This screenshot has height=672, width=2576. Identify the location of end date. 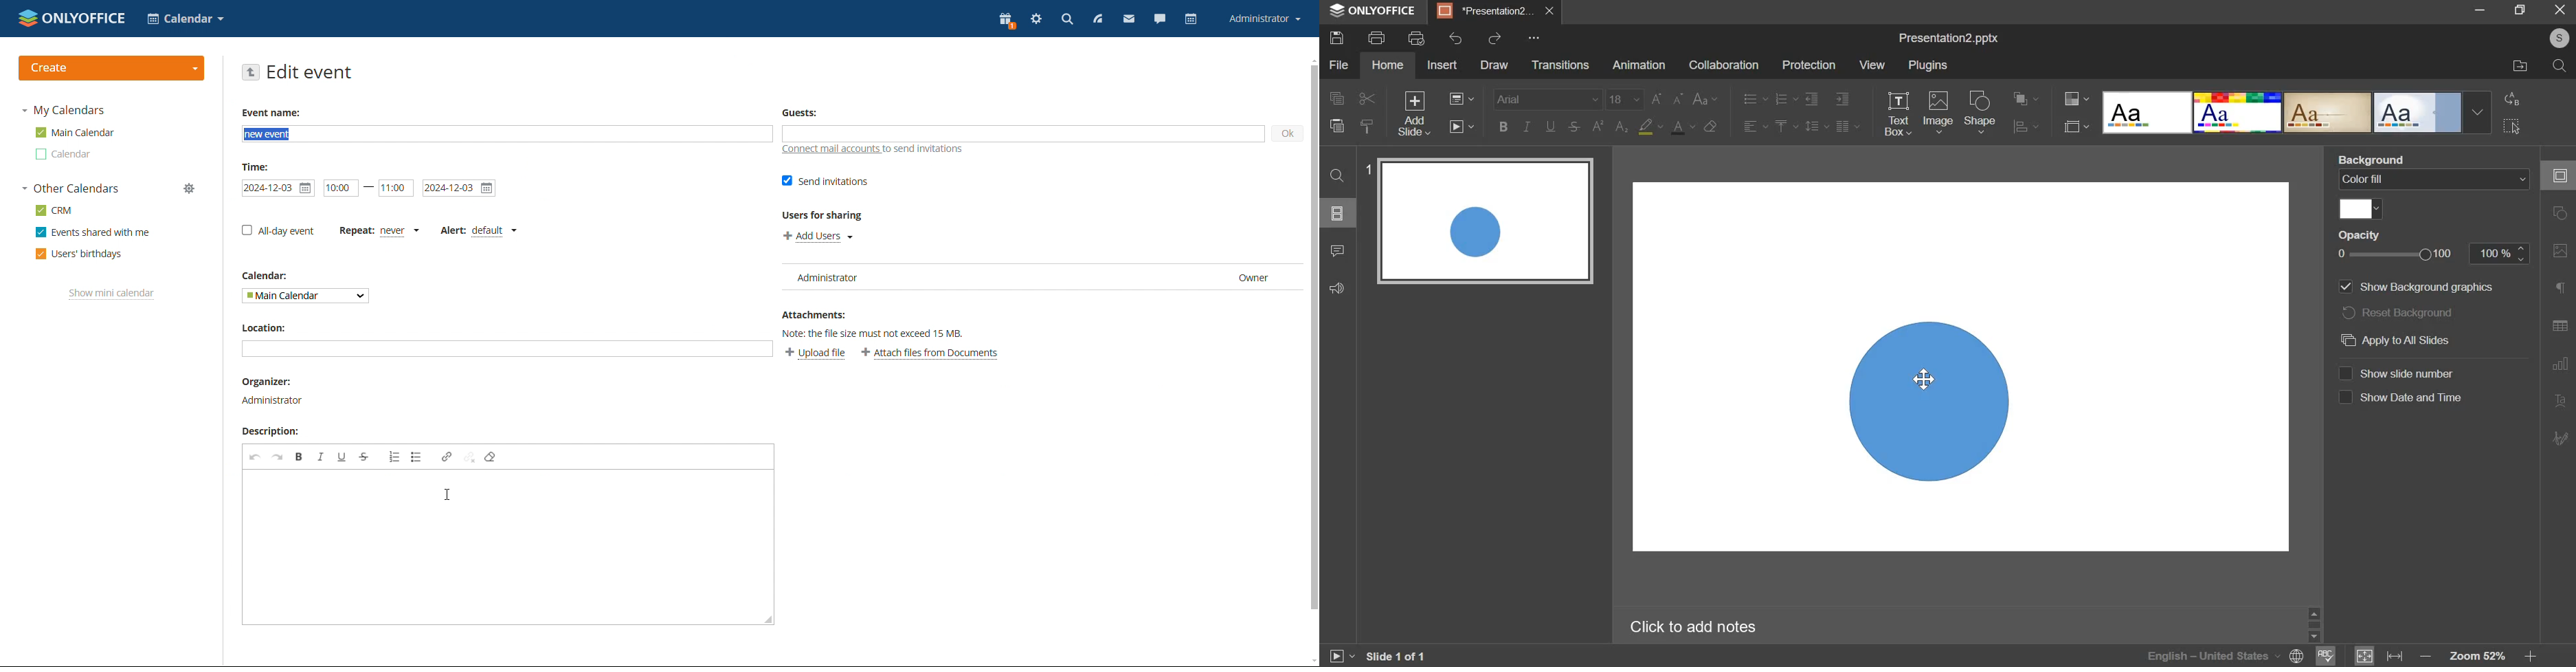
(459, 188).